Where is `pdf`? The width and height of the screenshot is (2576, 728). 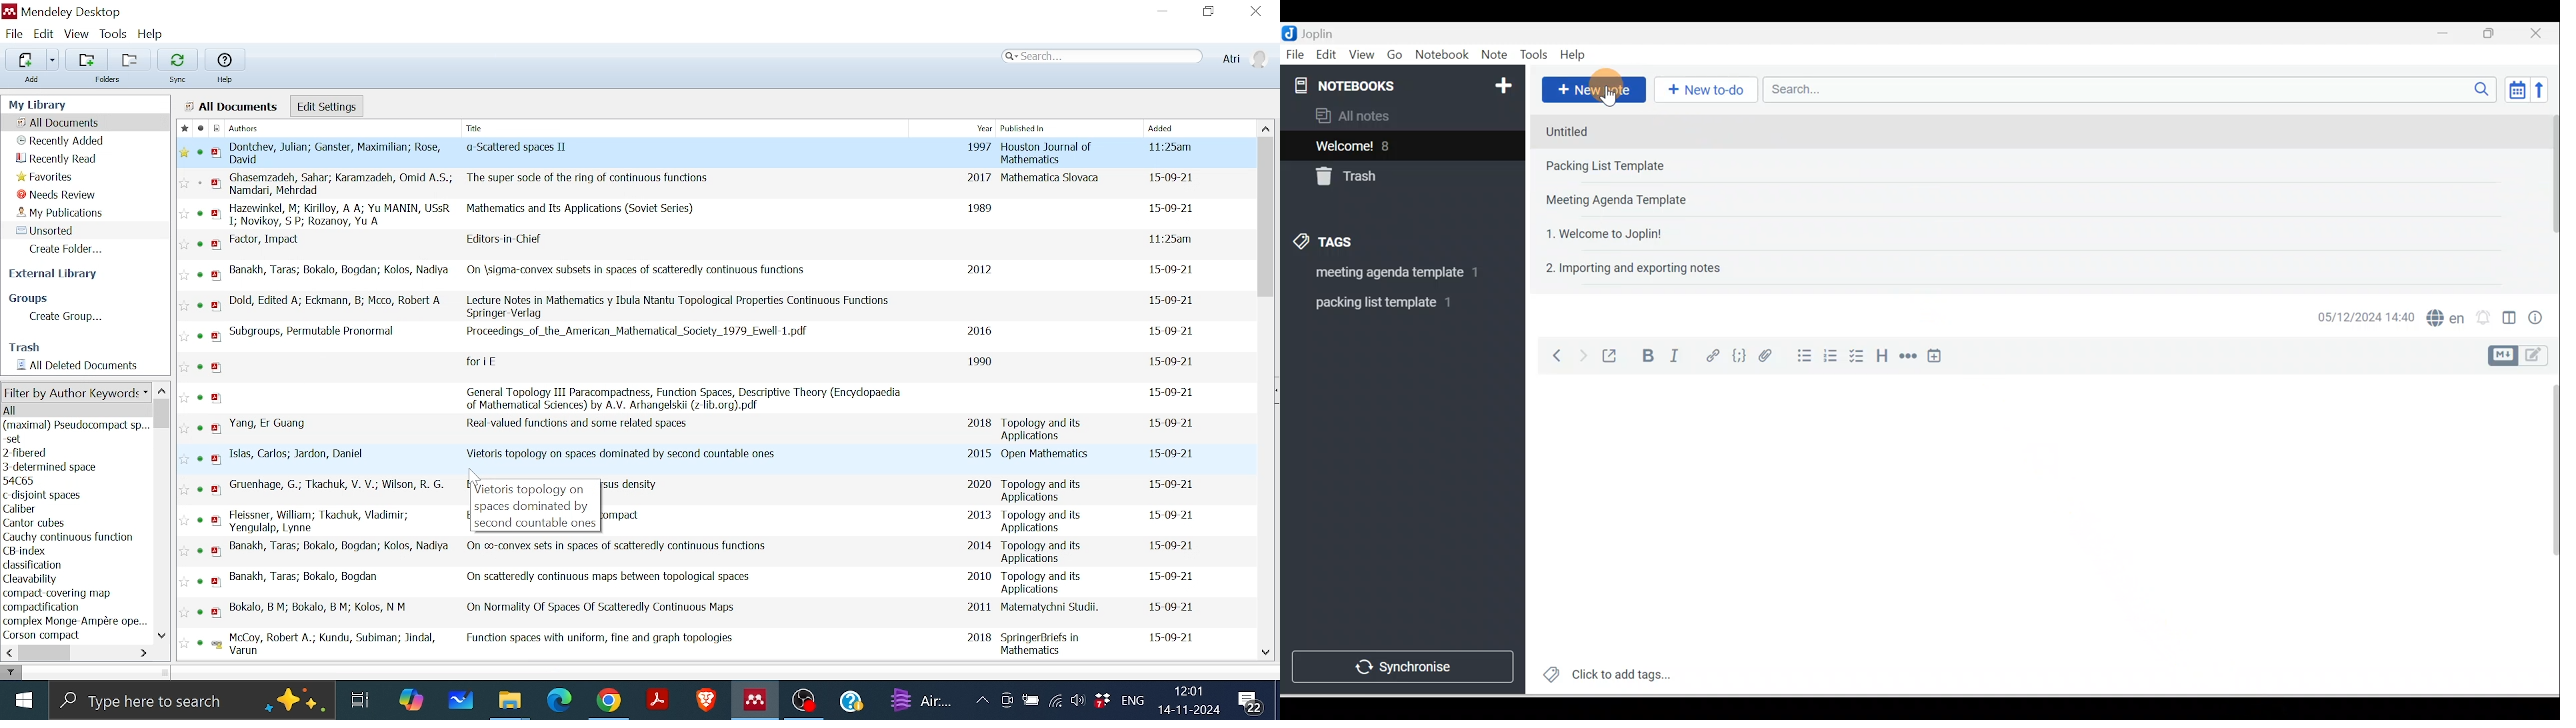
pdf is located at coordinates (216, 277).